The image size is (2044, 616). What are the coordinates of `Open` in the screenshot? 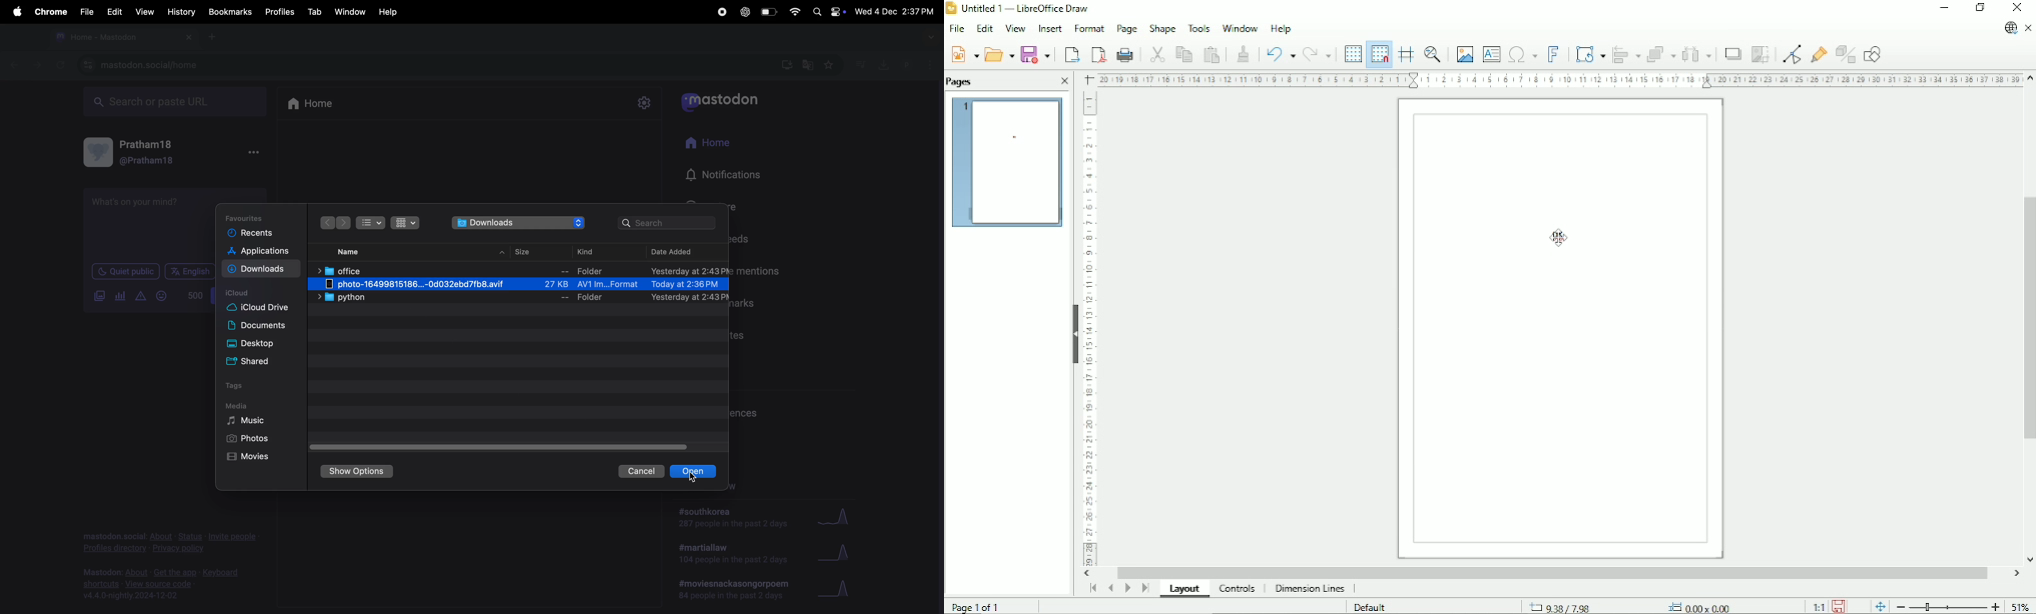 It's located at (1000, 54).